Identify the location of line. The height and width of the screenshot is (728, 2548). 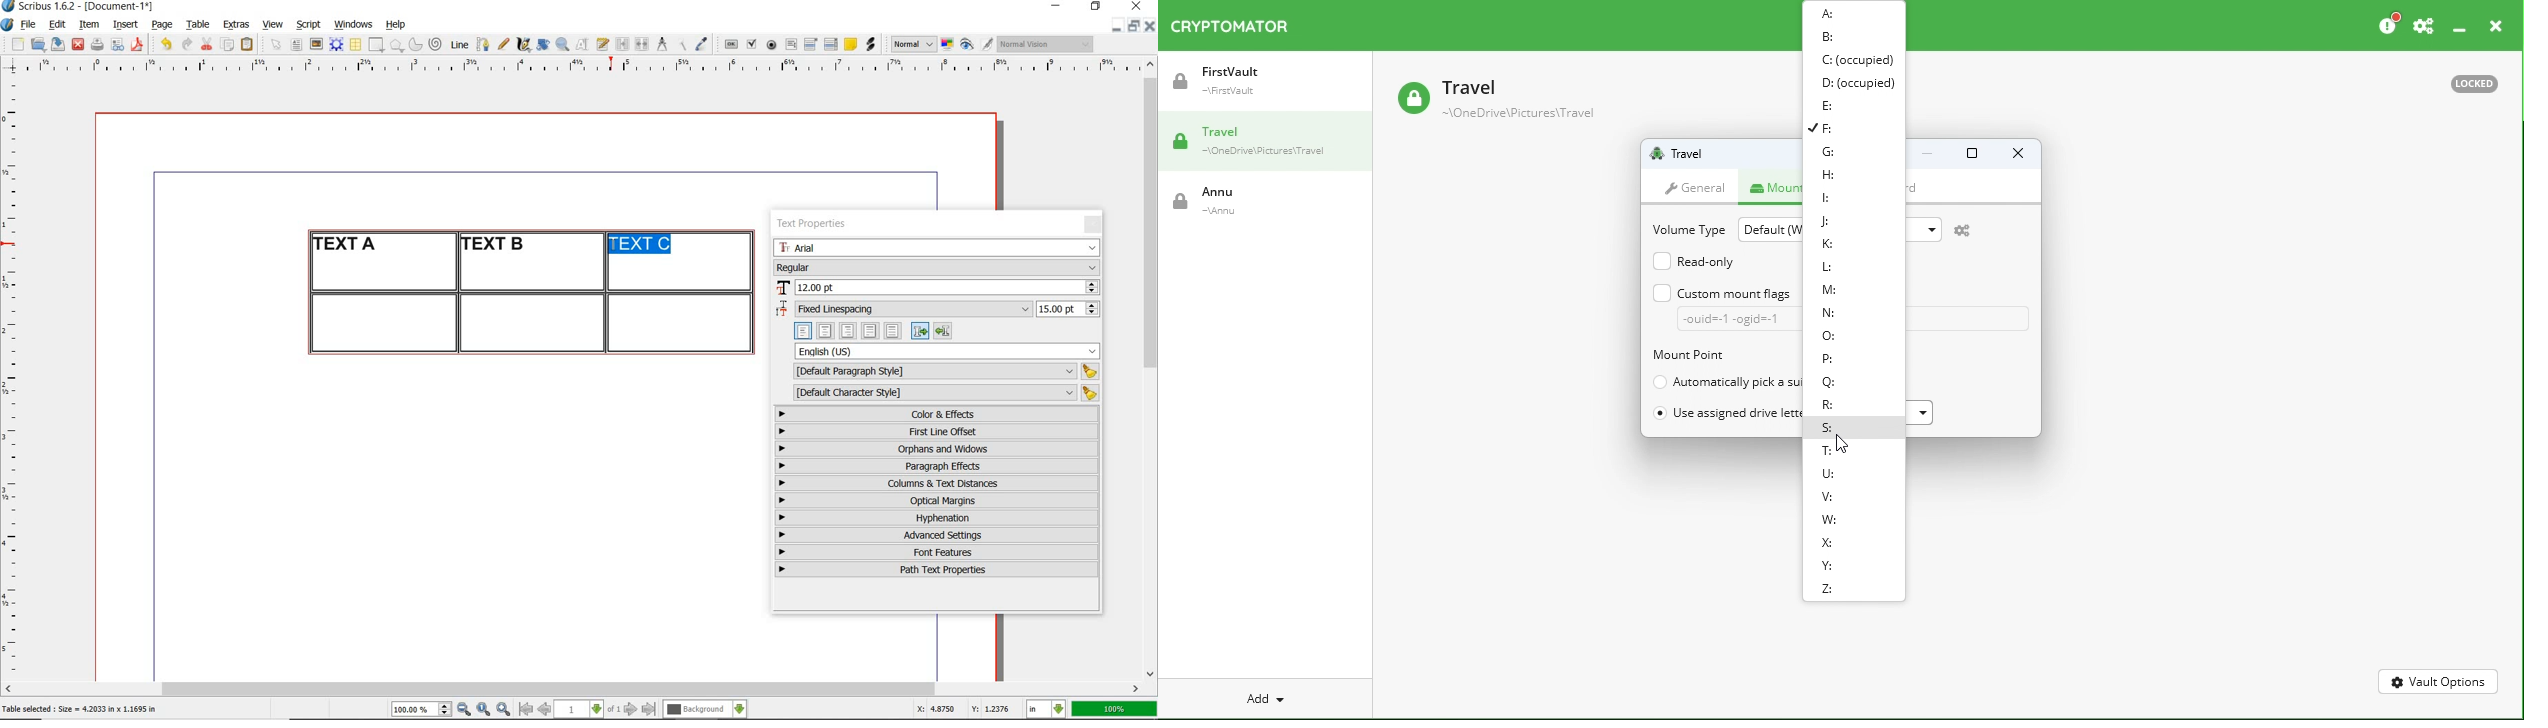
(458, 44).